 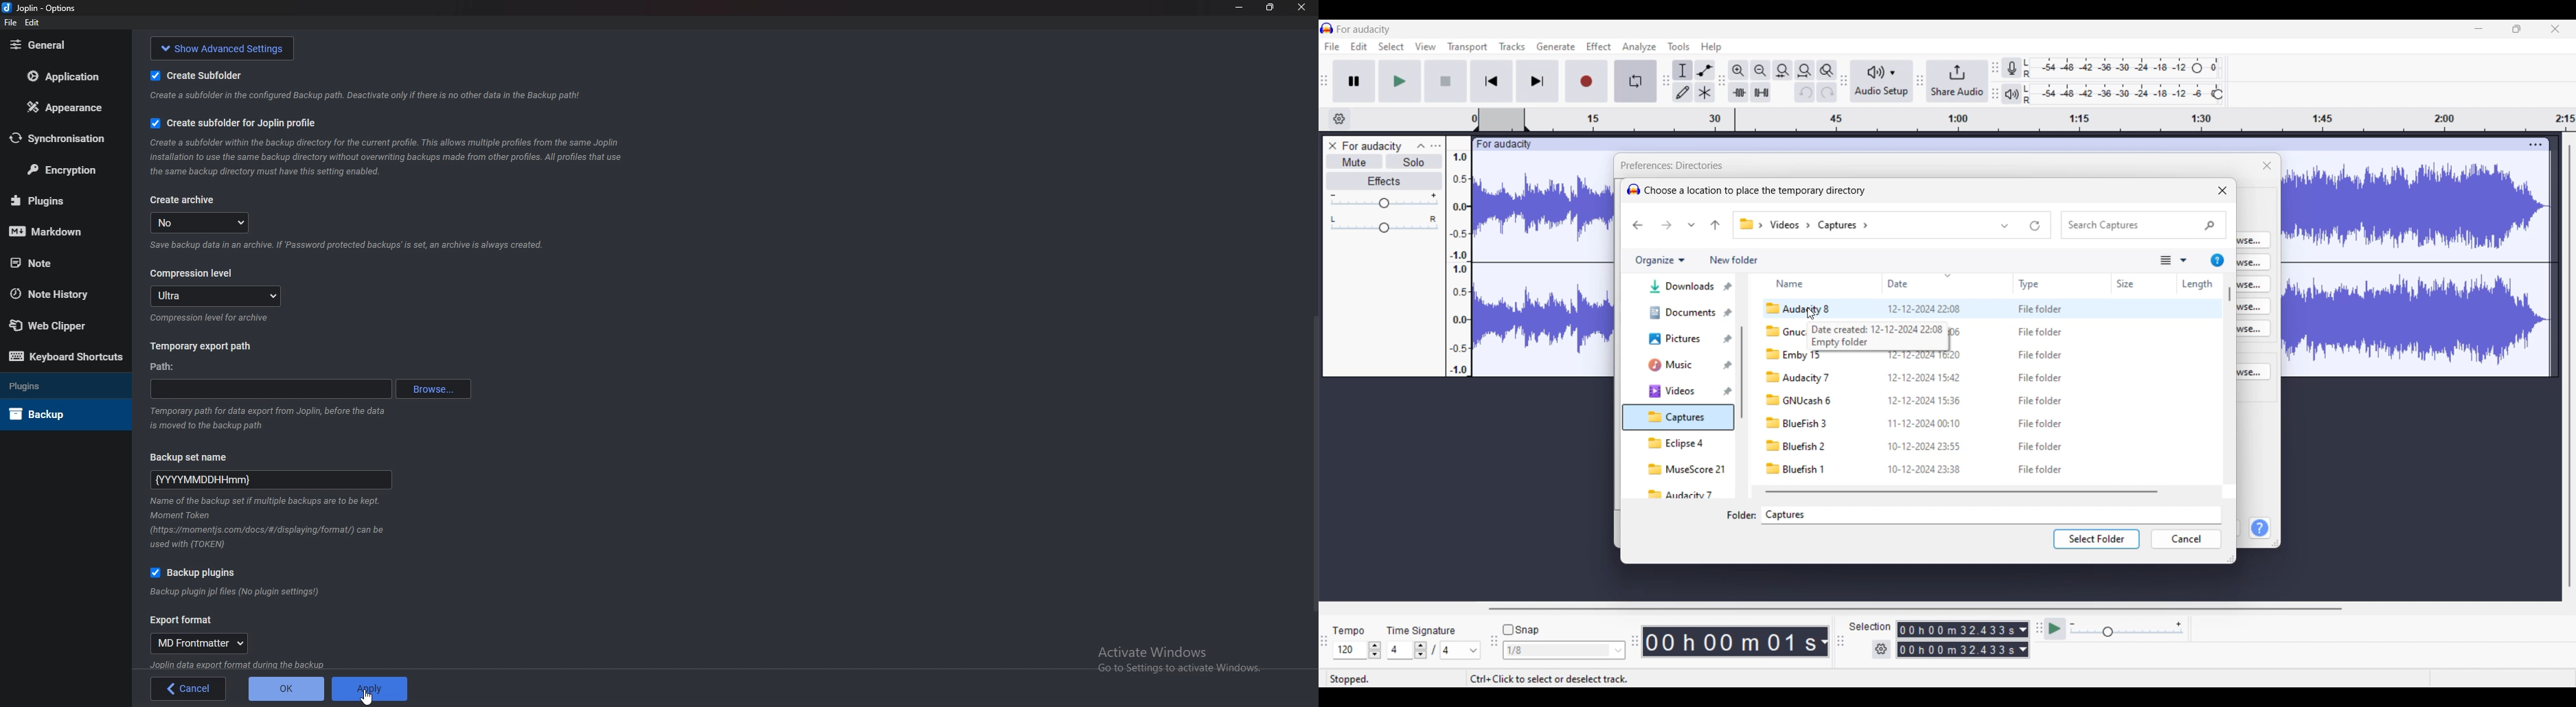 I want to click on Timeline options, so click(x=1340, y=119).